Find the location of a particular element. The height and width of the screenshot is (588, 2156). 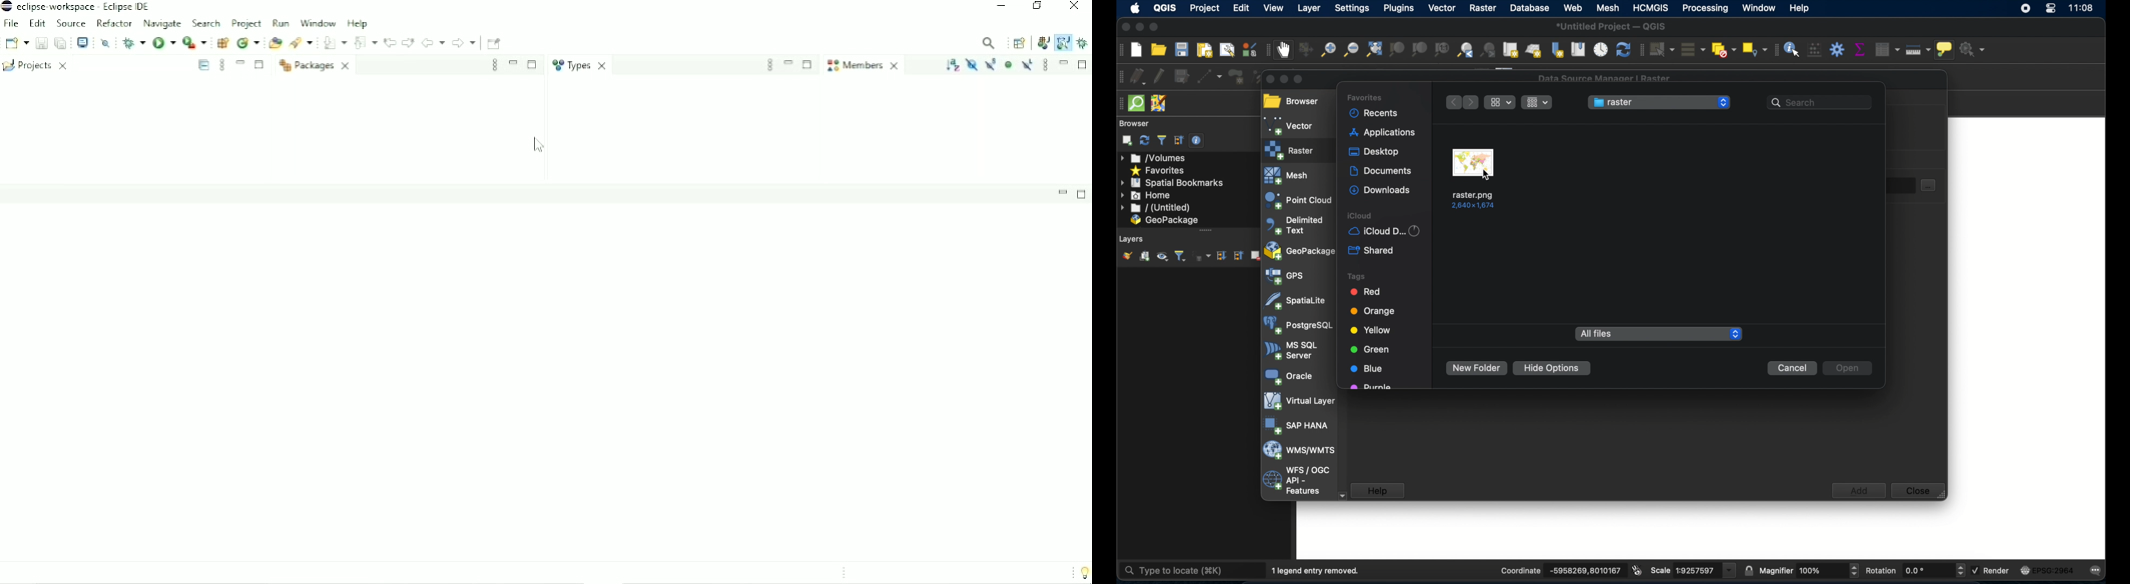

selection toolbar is located at coordinates (1641, 49).